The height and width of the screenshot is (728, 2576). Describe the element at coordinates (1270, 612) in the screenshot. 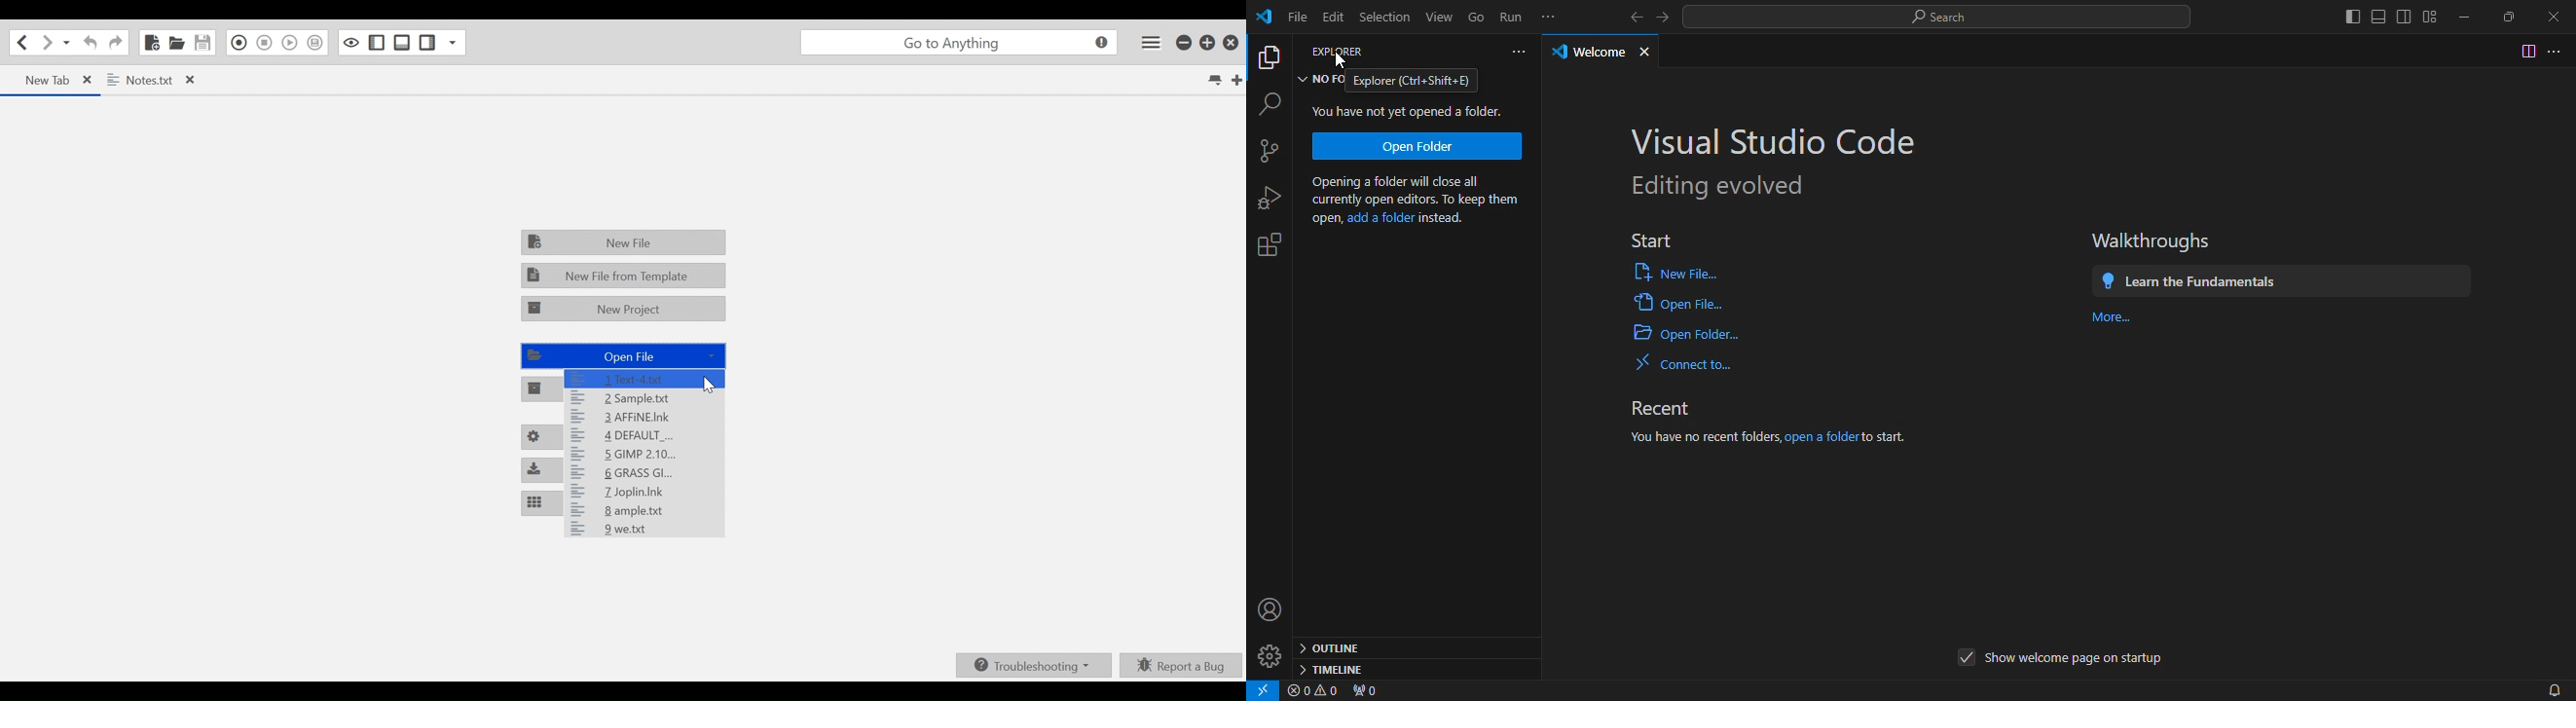

I see `profile` at that location.